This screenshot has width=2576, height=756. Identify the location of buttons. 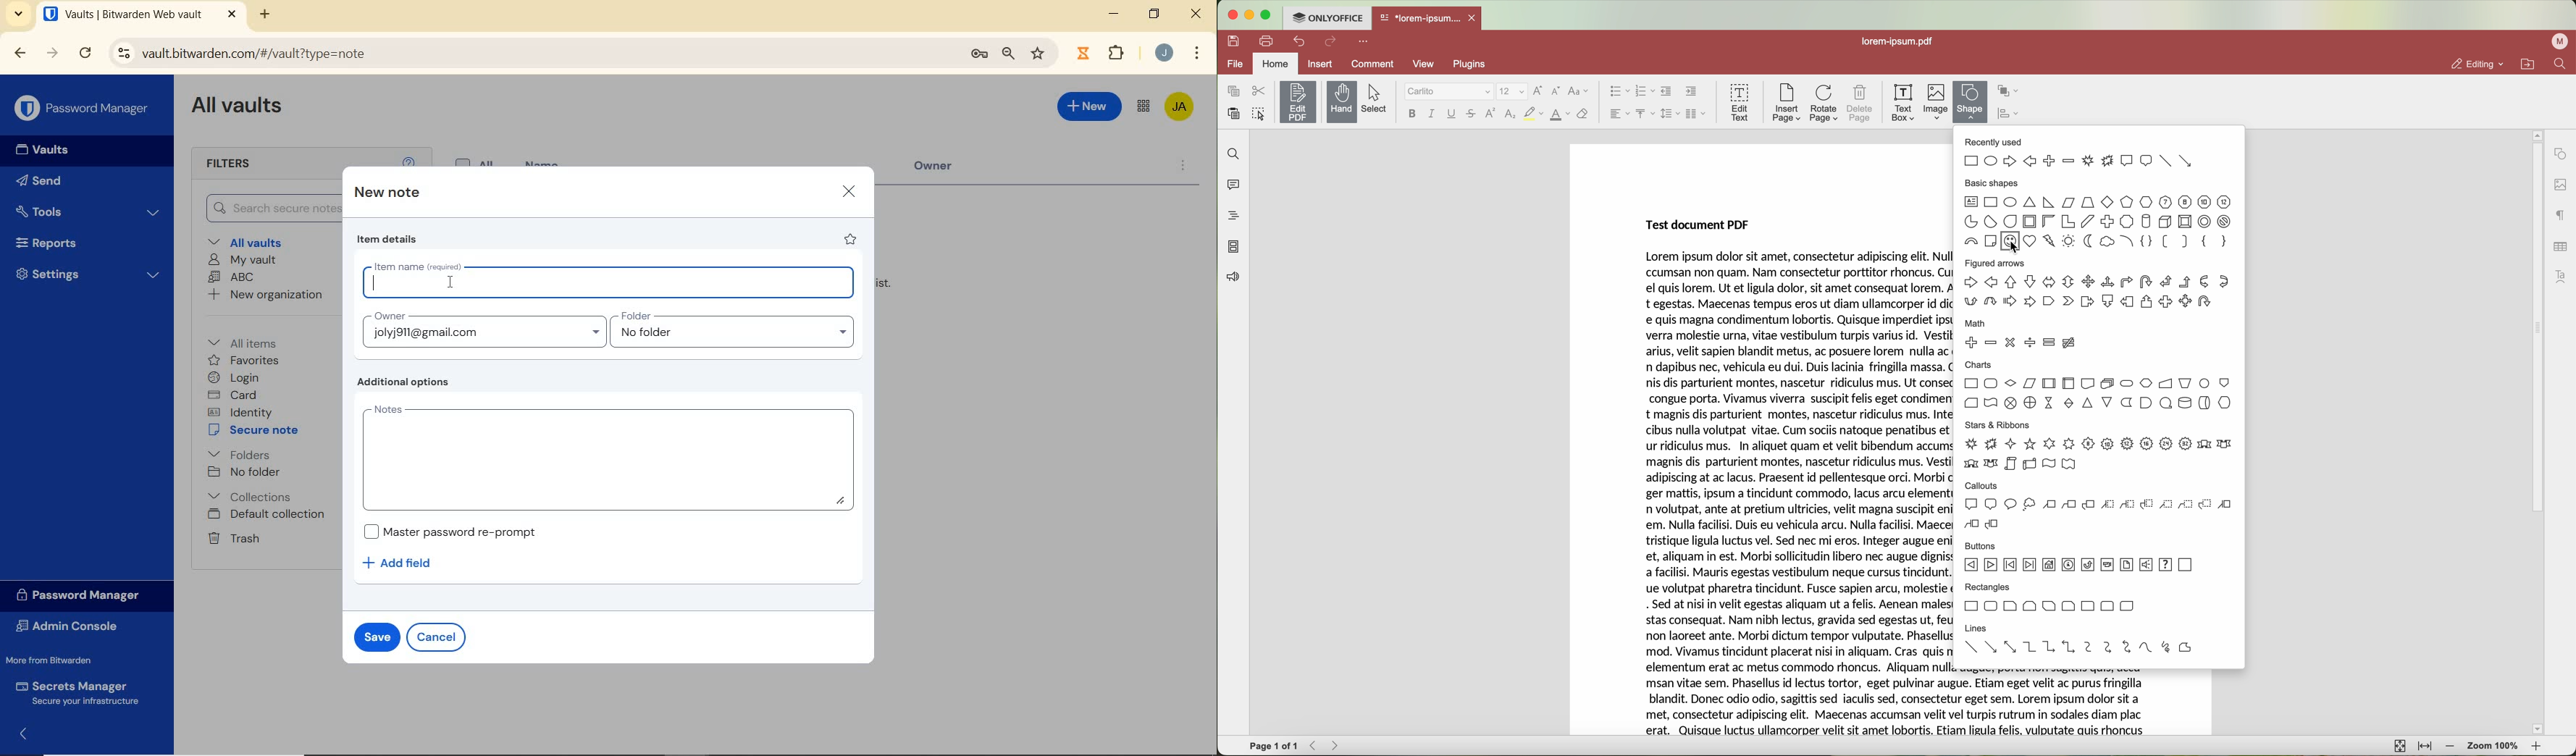
(2080, 558).